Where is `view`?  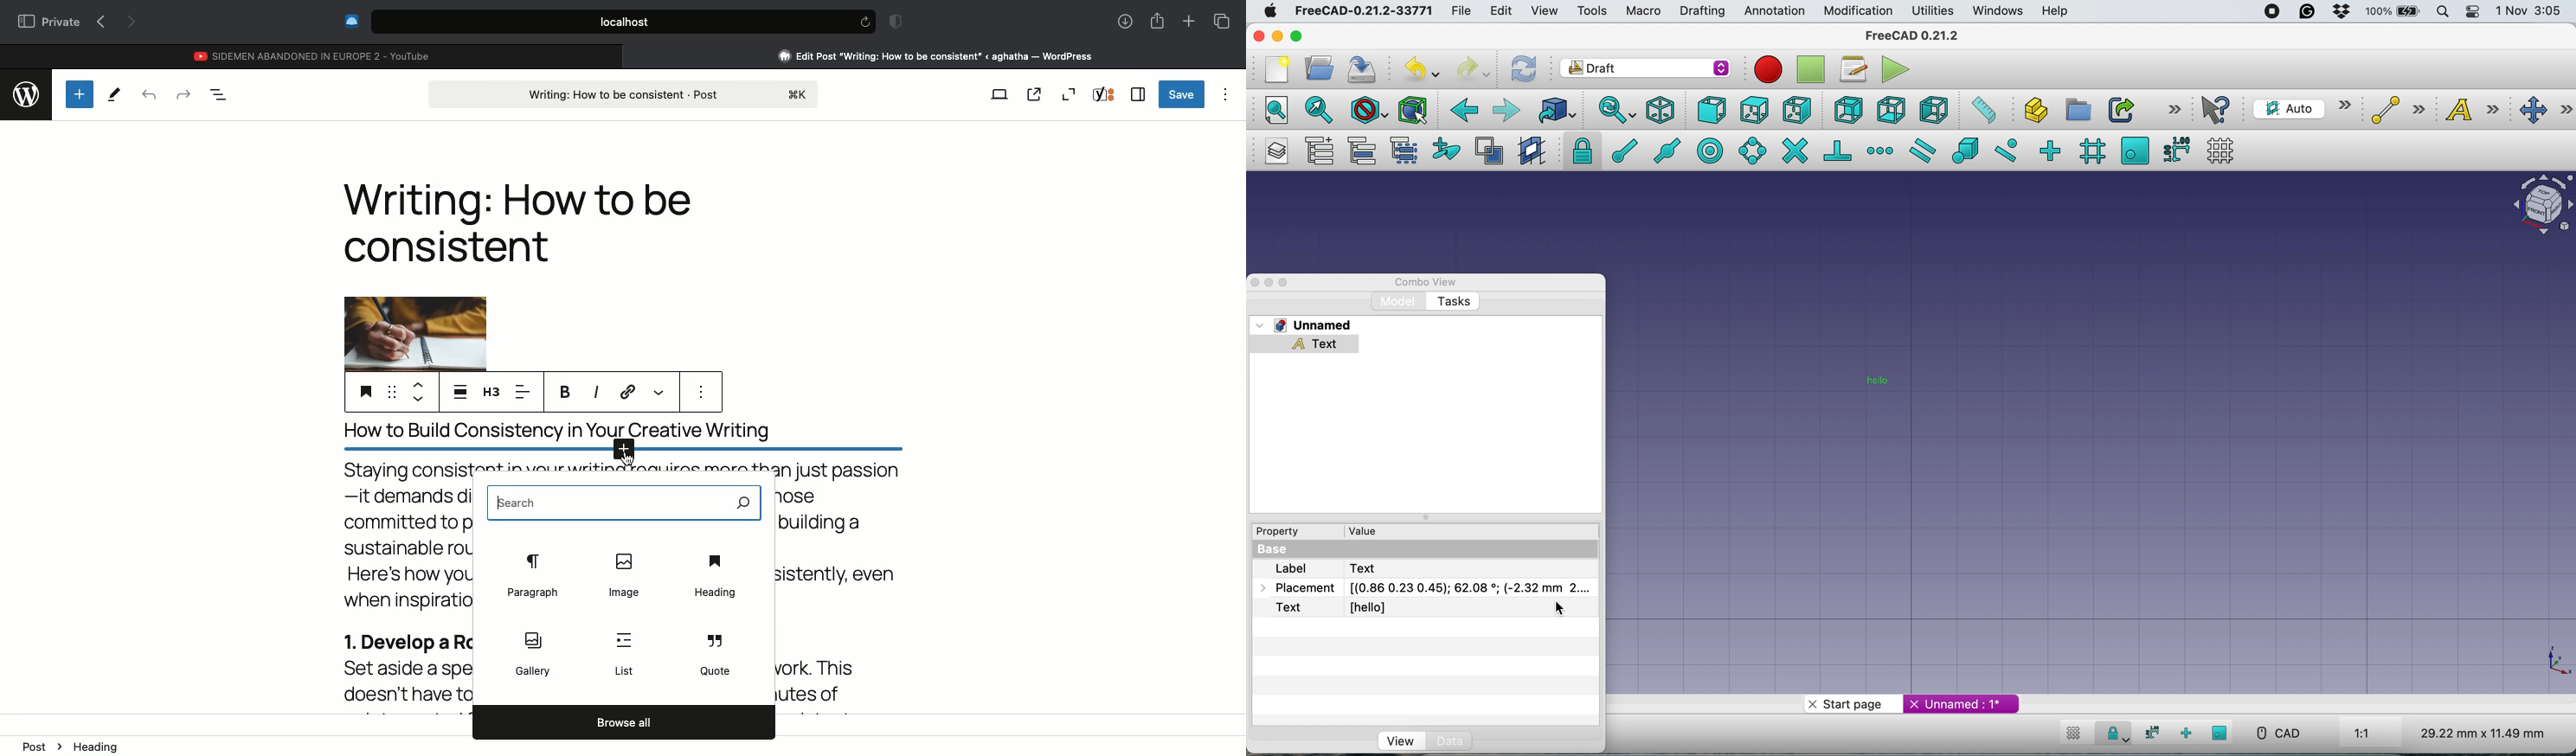 view is located at coordinates (1544, 10).